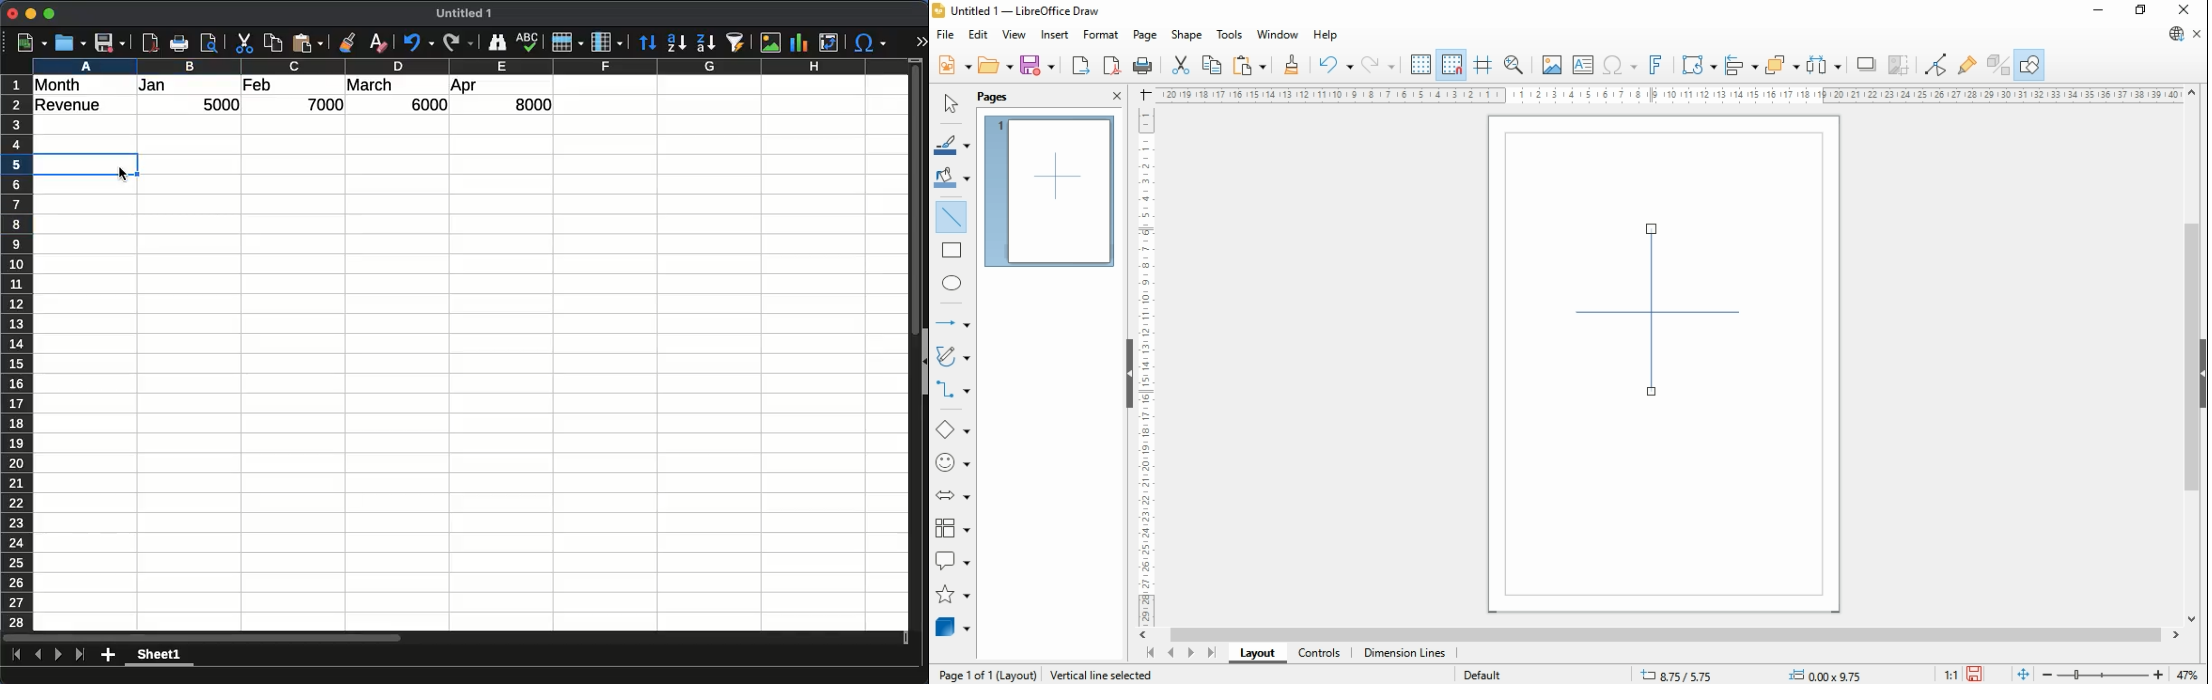 This screenshot has height=700, width=2212. What do you see at coordinates (2190, 357) in the screenshot?
I see `scroll bar` at bounding box center [2190, 357].